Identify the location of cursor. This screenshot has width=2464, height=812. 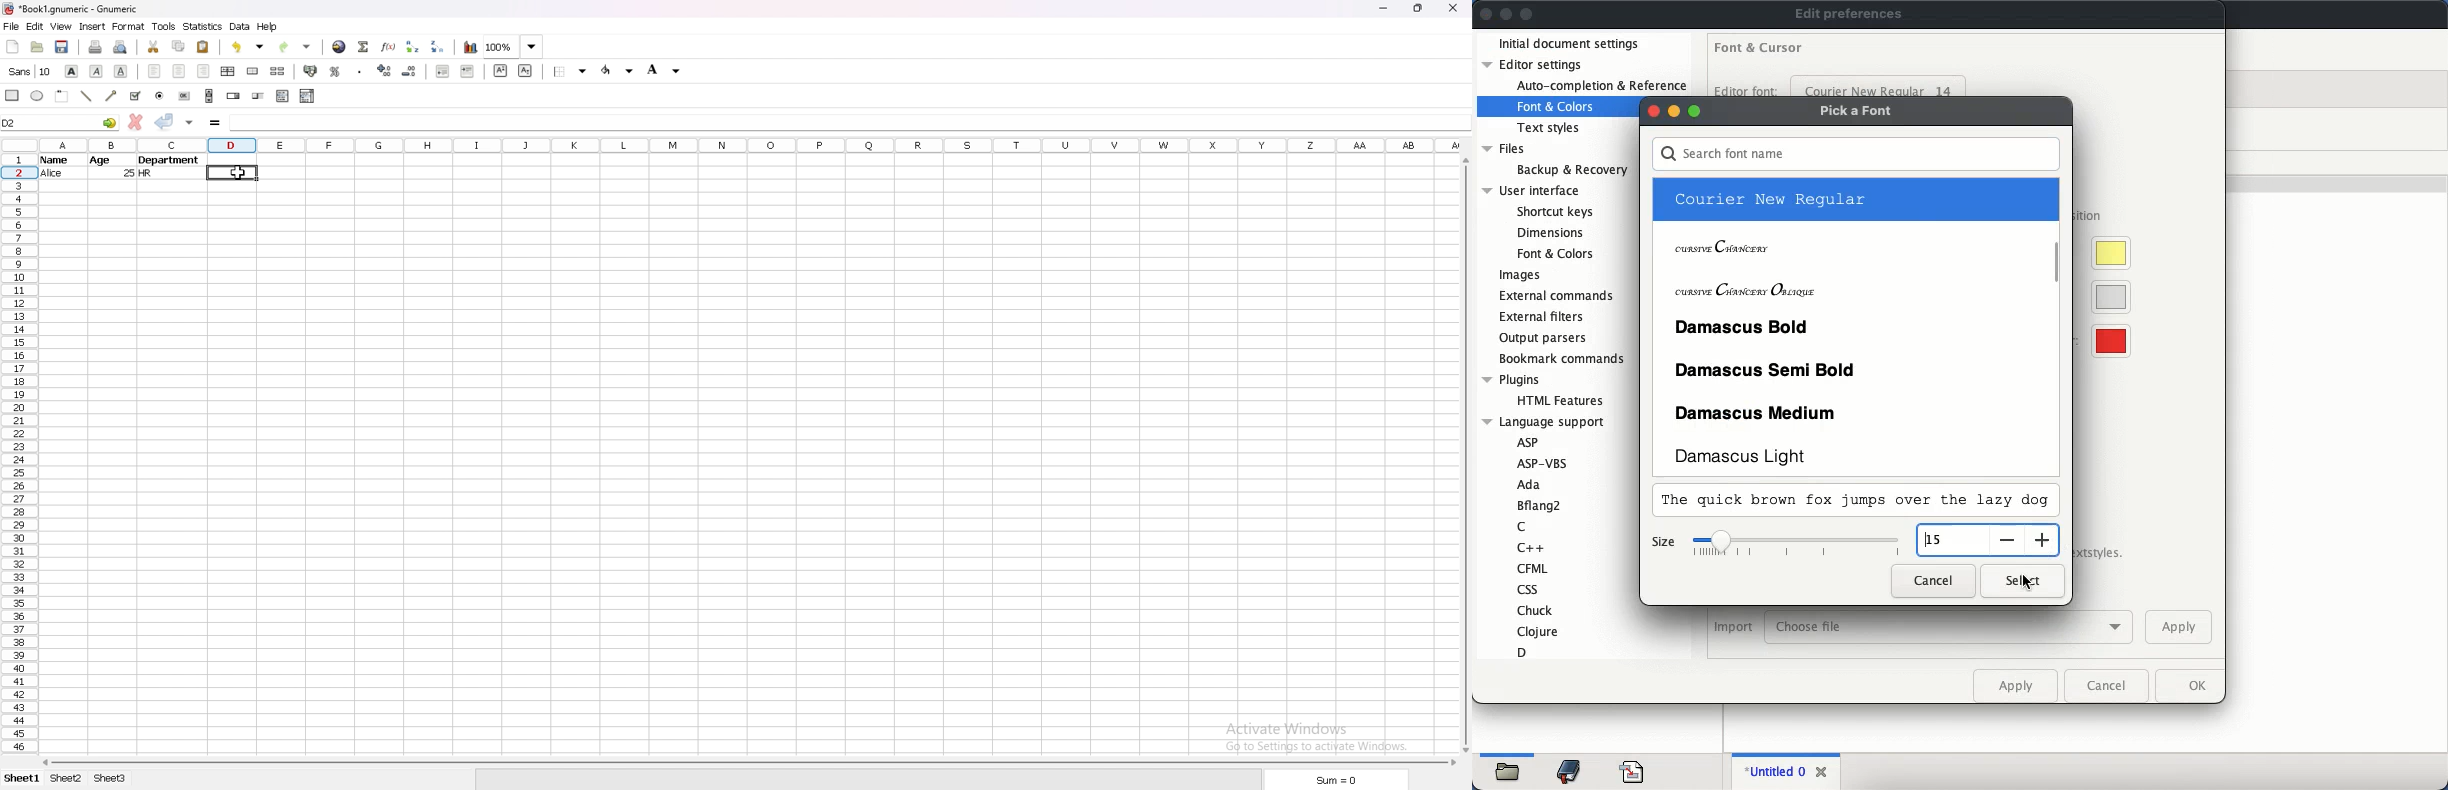
(2027, 583).